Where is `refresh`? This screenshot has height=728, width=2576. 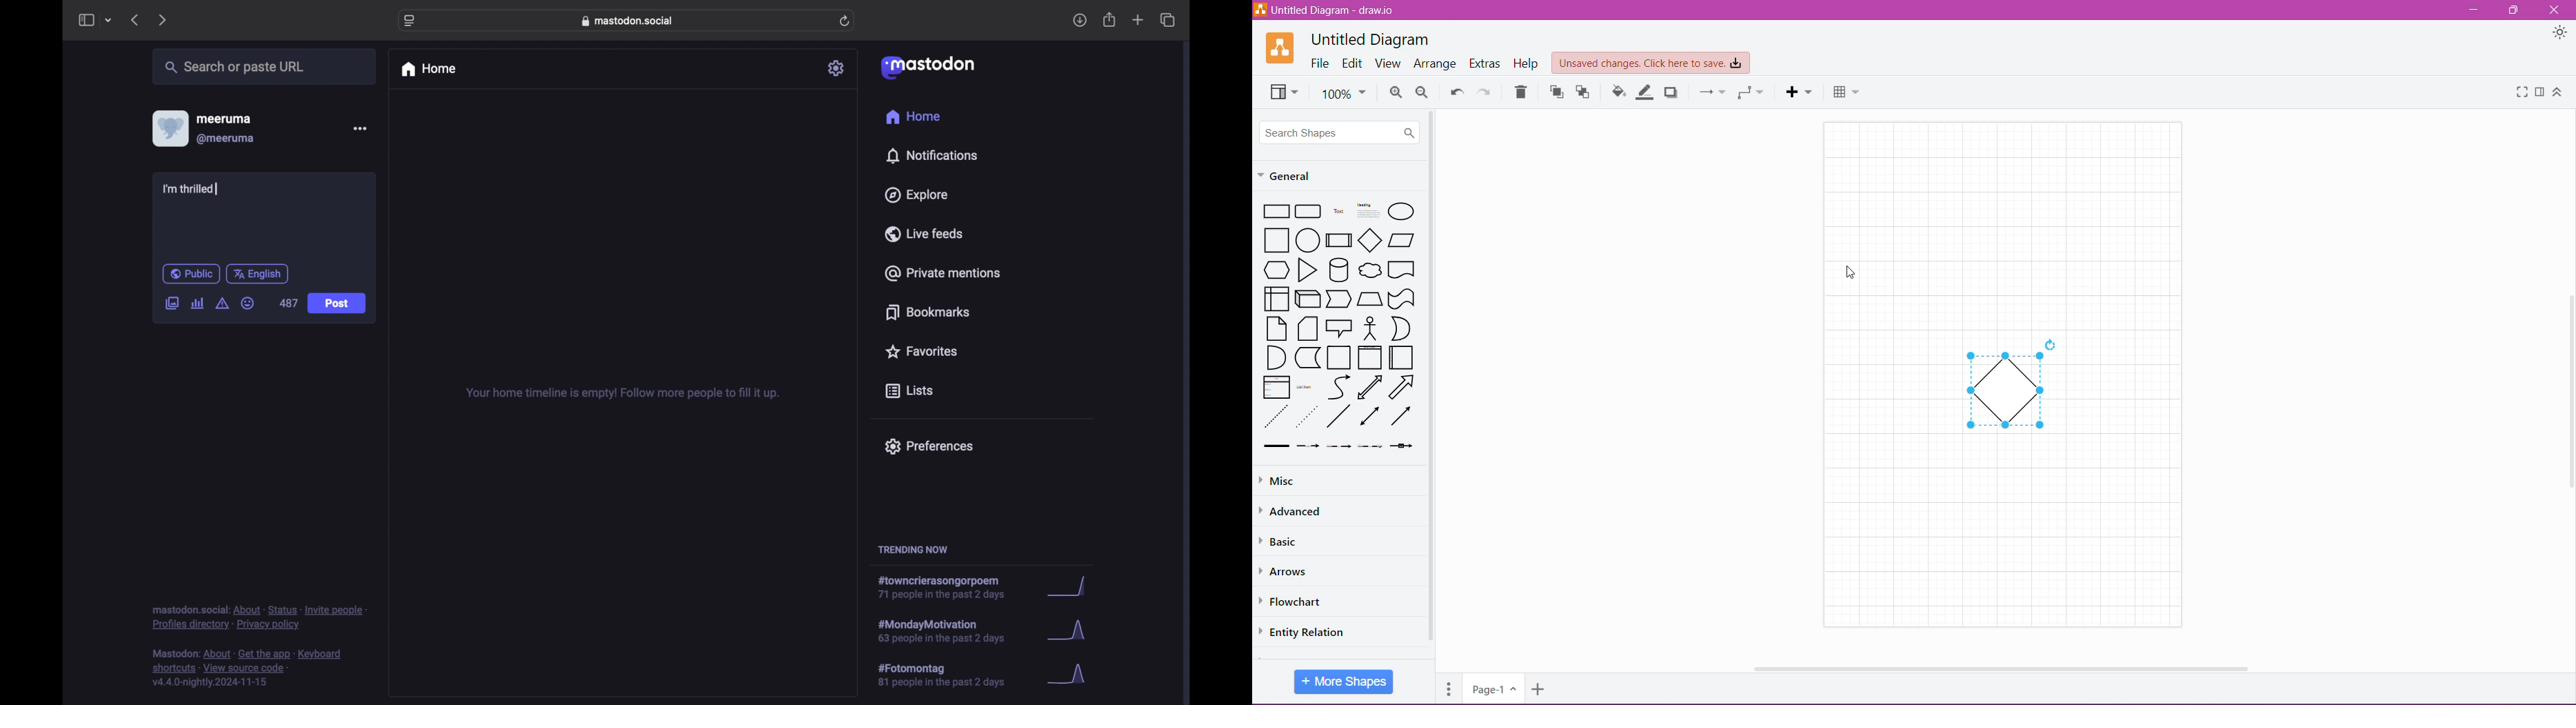
refresh is located at coordinates (845, 21).